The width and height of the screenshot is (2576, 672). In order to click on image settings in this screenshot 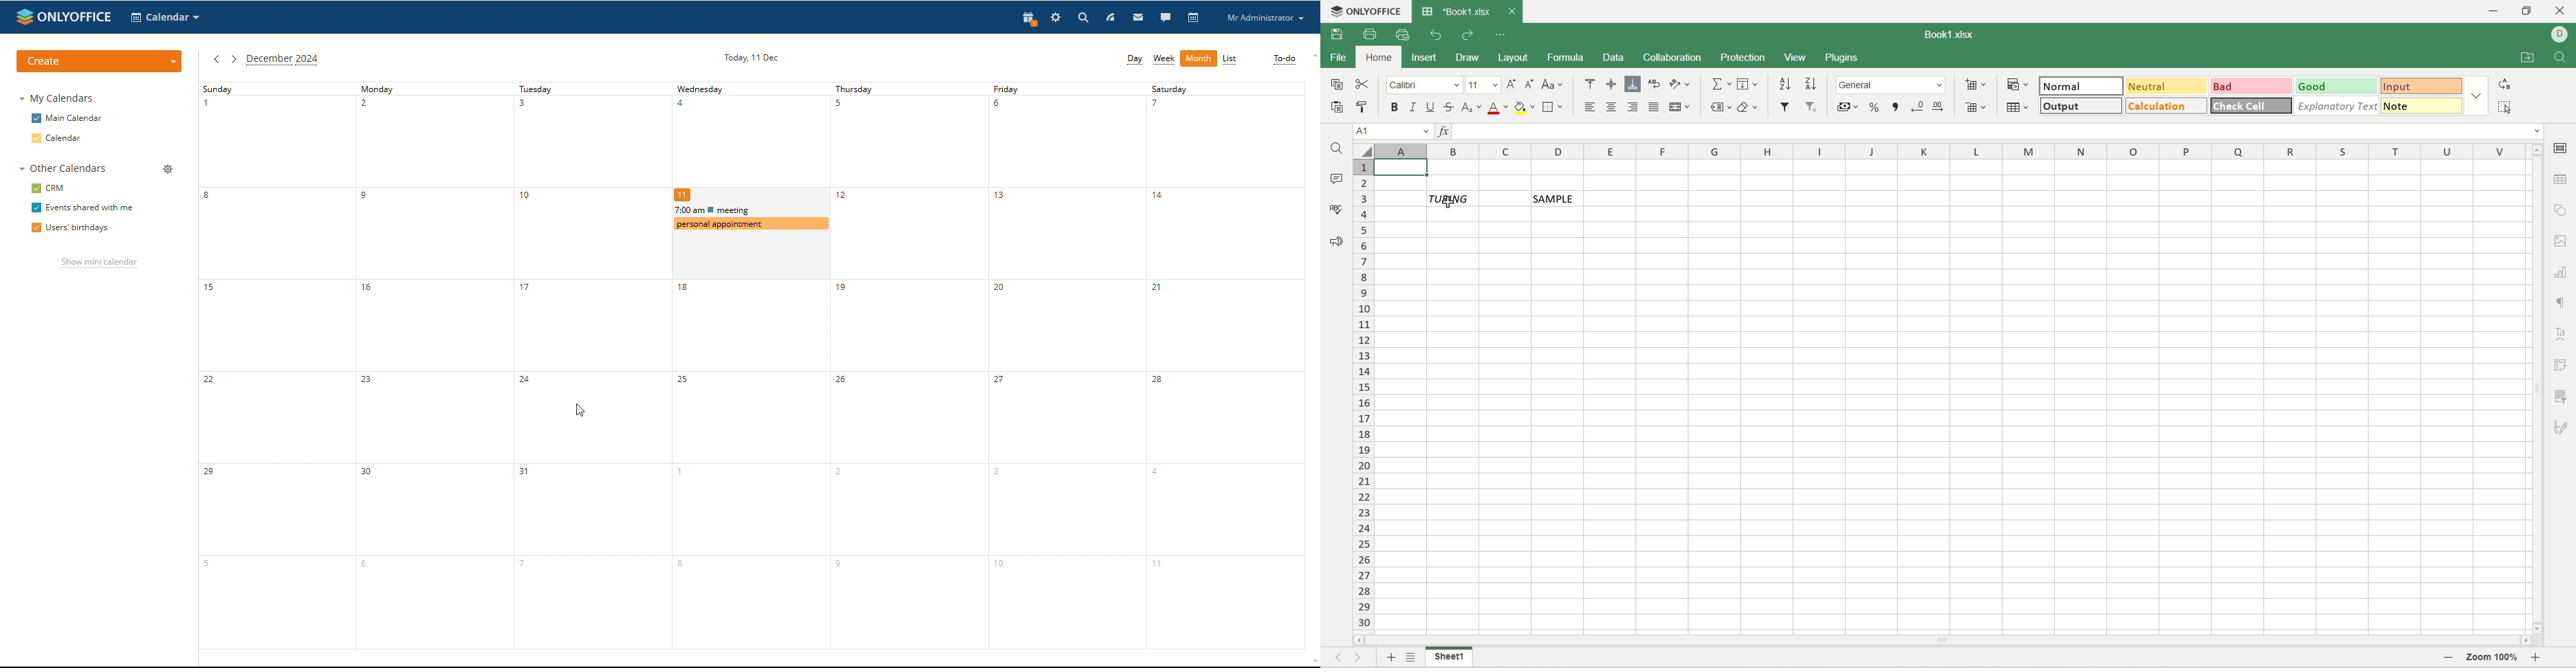, I will do `click(2562, 239)`.